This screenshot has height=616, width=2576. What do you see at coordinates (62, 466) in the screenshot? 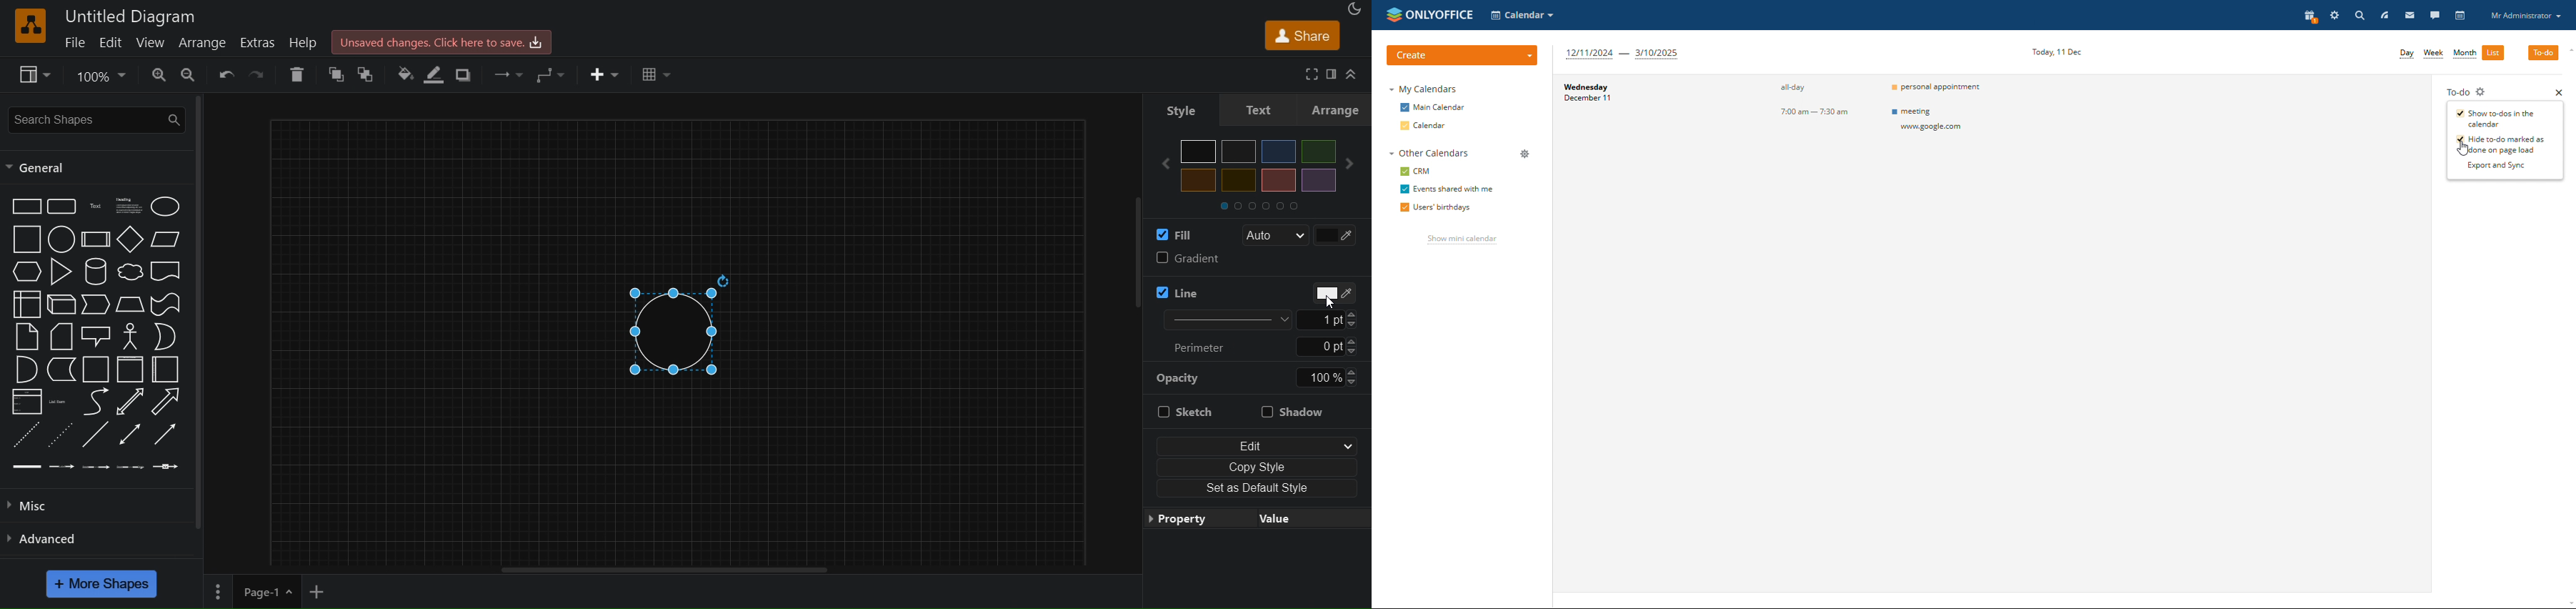
I see `connector 2` at bounding box center [62, 466].